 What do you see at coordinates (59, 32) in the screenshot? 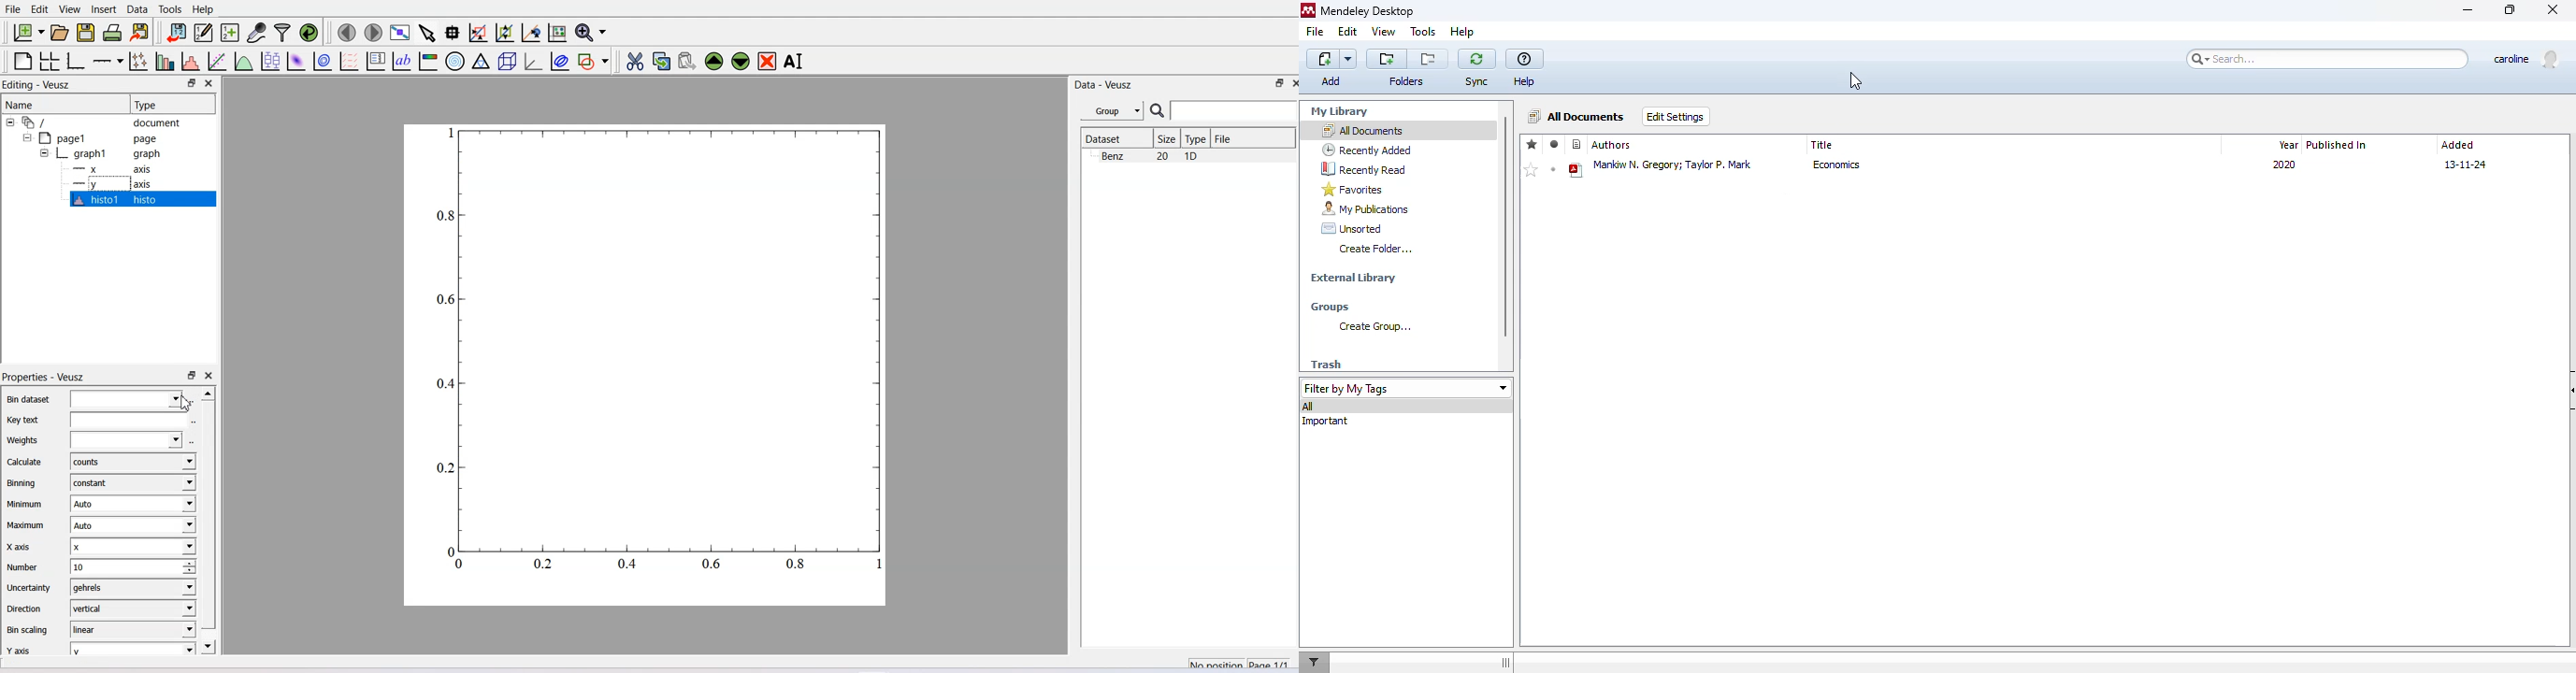
I see `Open a document` at bounding box center [59, 32].